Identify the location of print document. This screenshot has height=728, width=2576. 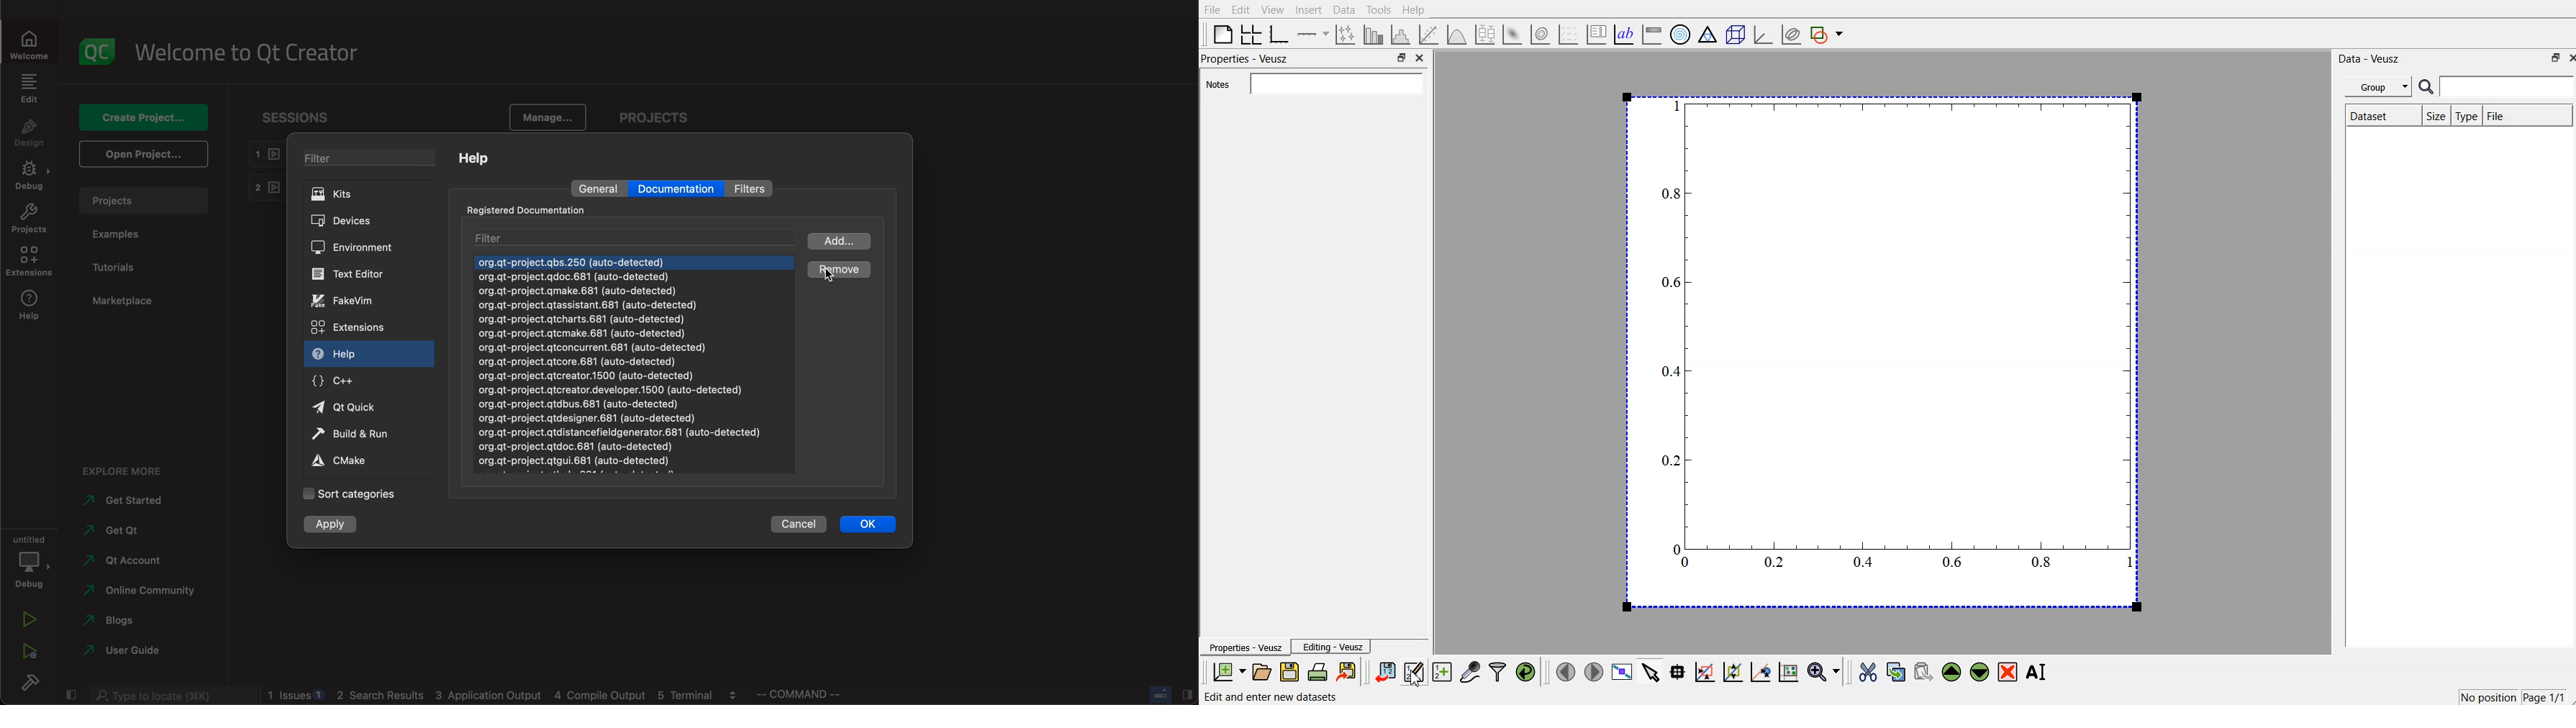
(1318, 673).